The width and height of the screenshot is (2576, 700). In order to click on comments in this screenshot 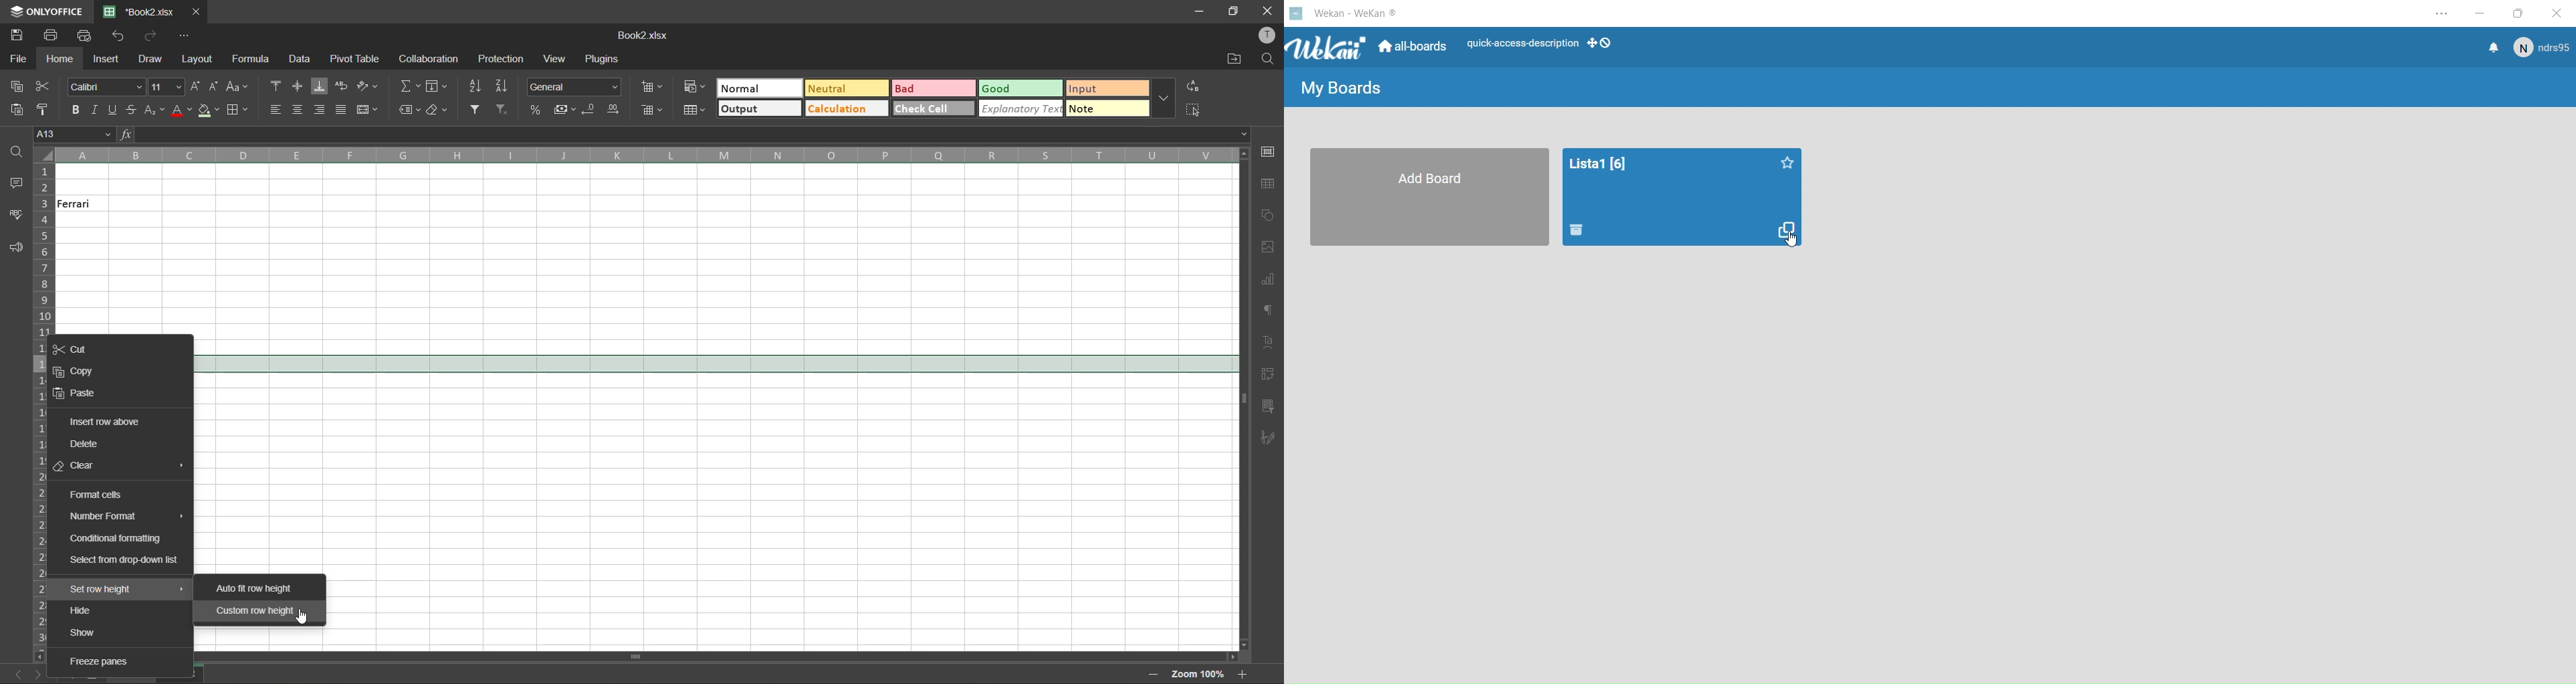, I will do `click(13, 184)`.